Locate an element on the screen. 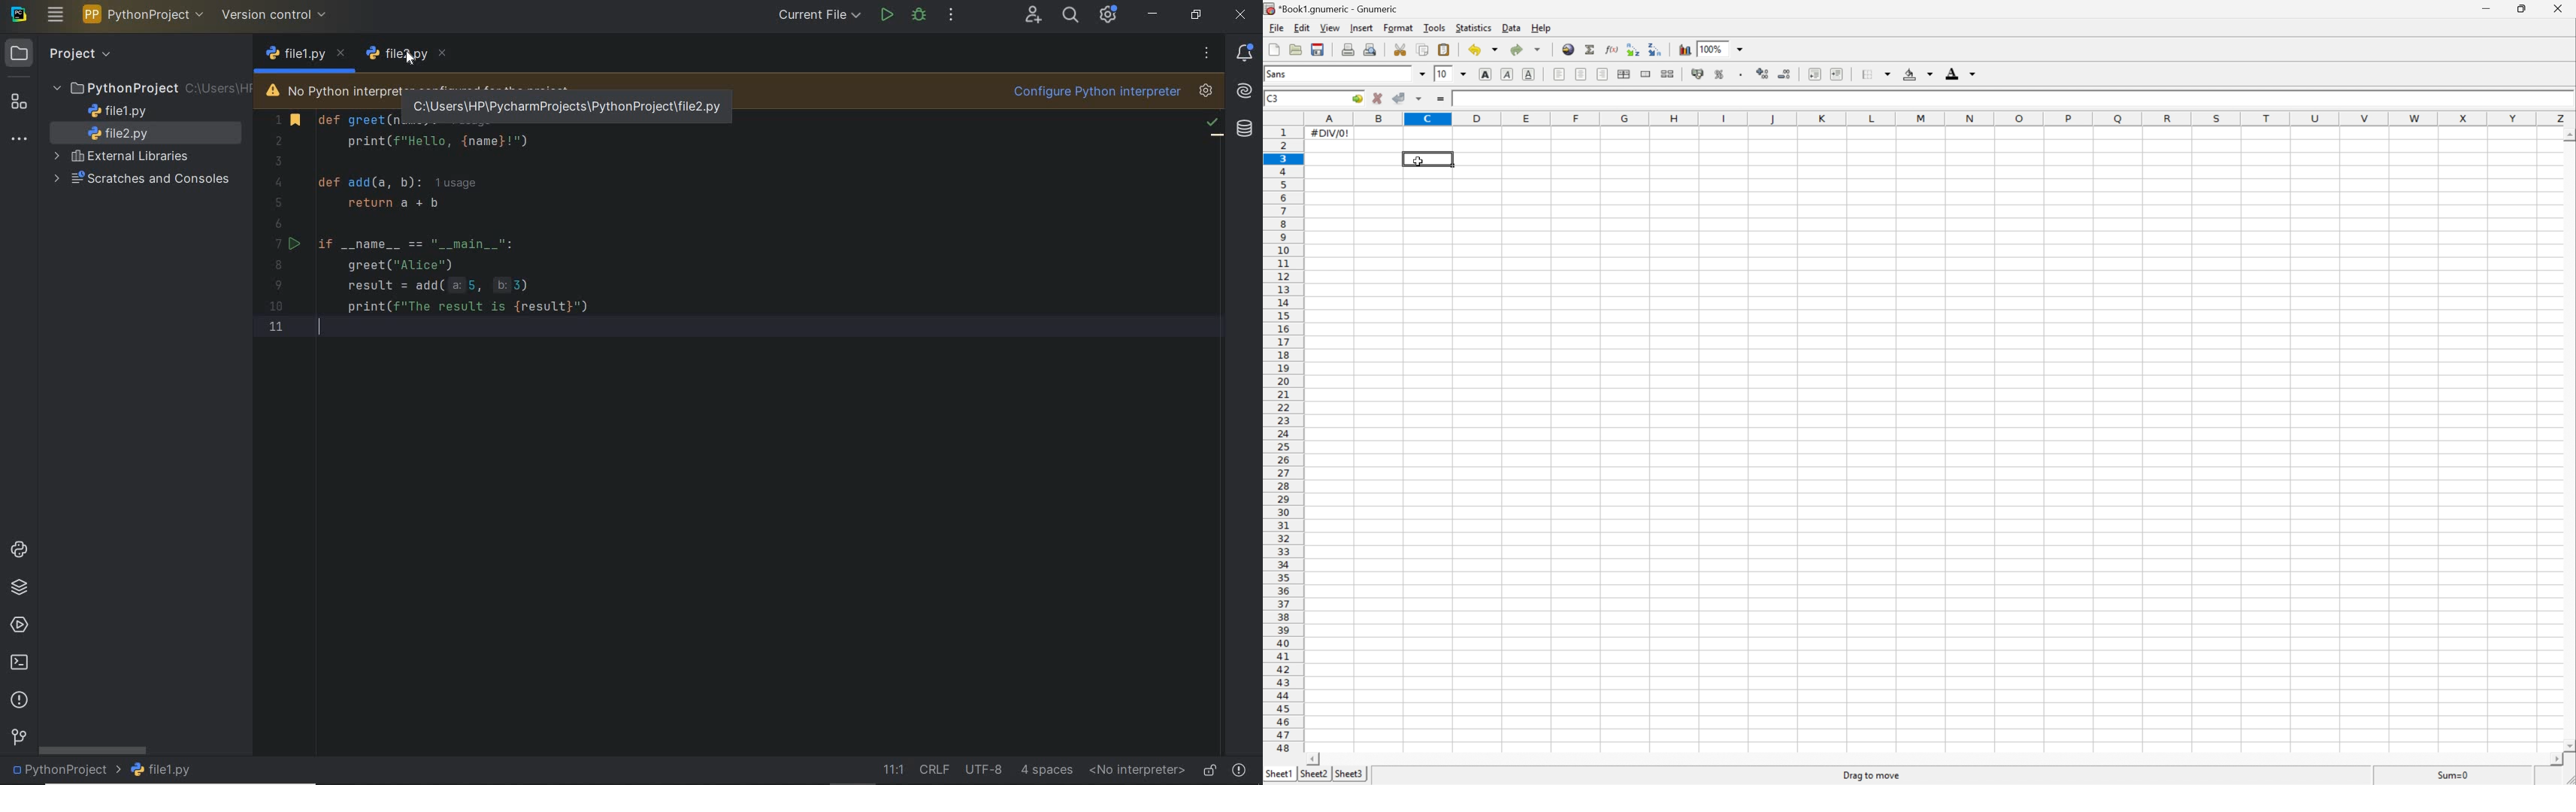 The image size is (2576, 812). 100% is located at coordinates (1713, 48).